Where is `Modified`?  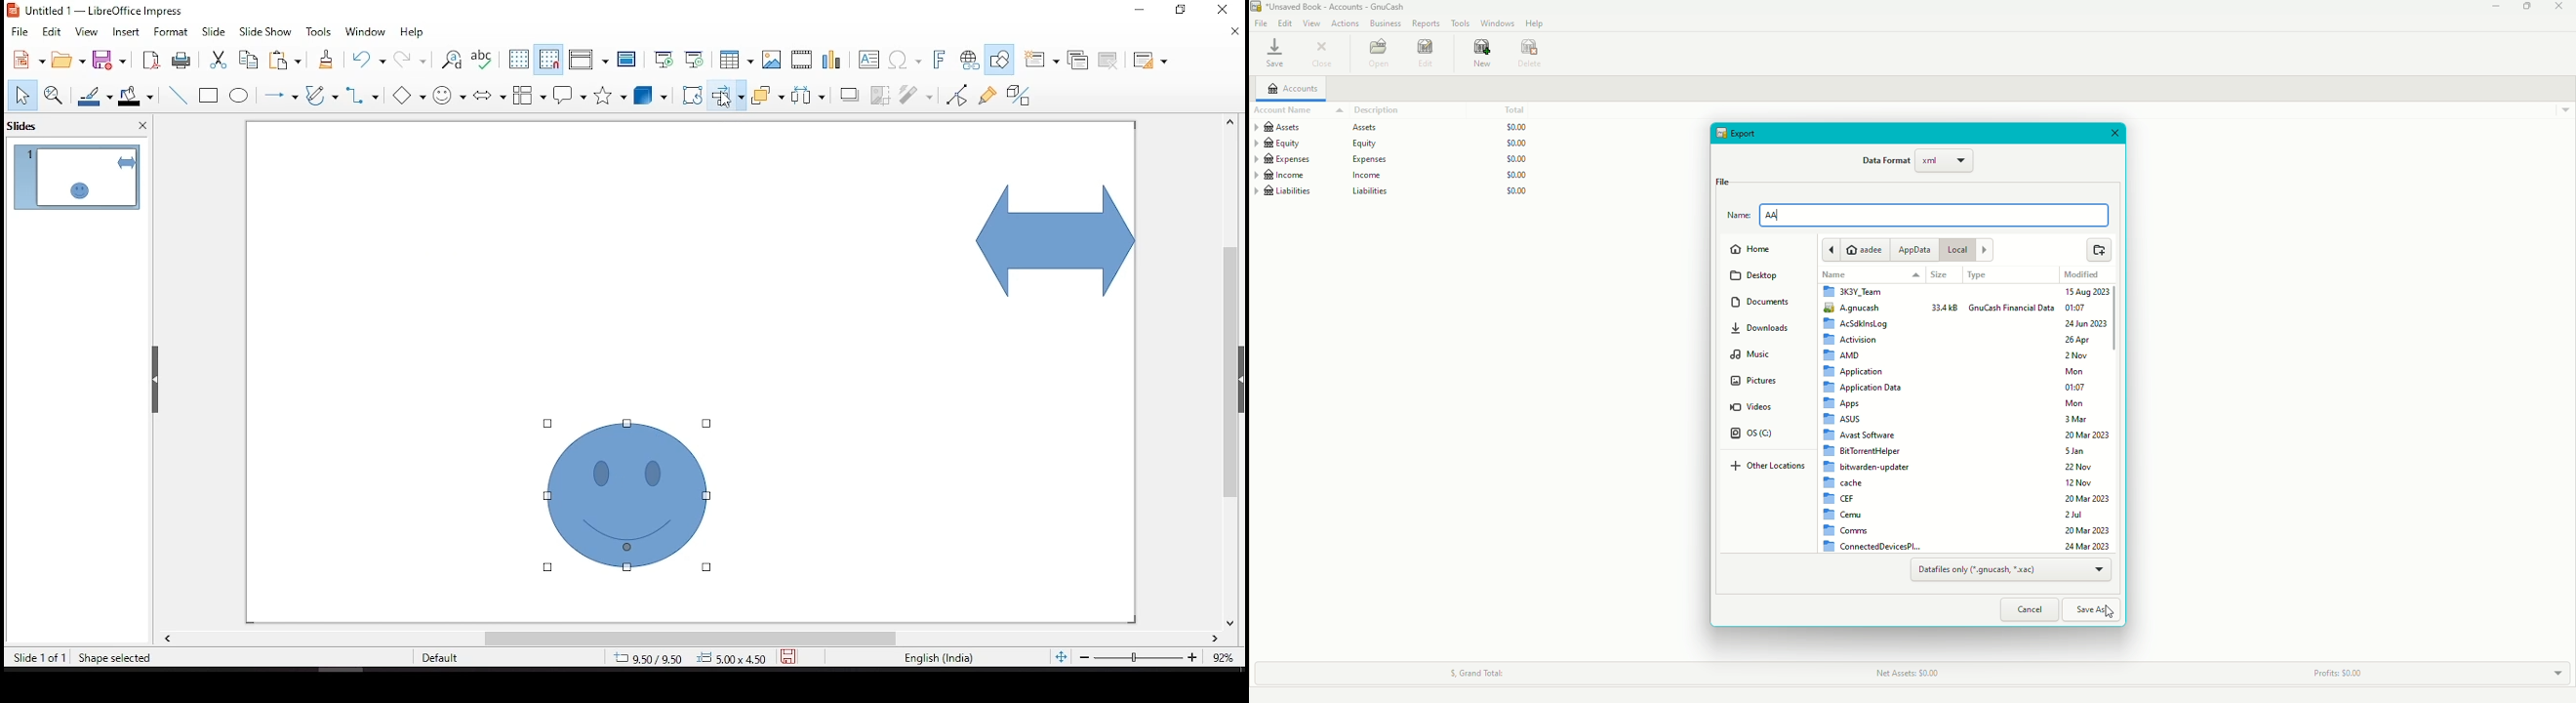 Modified is located at coordinates (2084, 275).